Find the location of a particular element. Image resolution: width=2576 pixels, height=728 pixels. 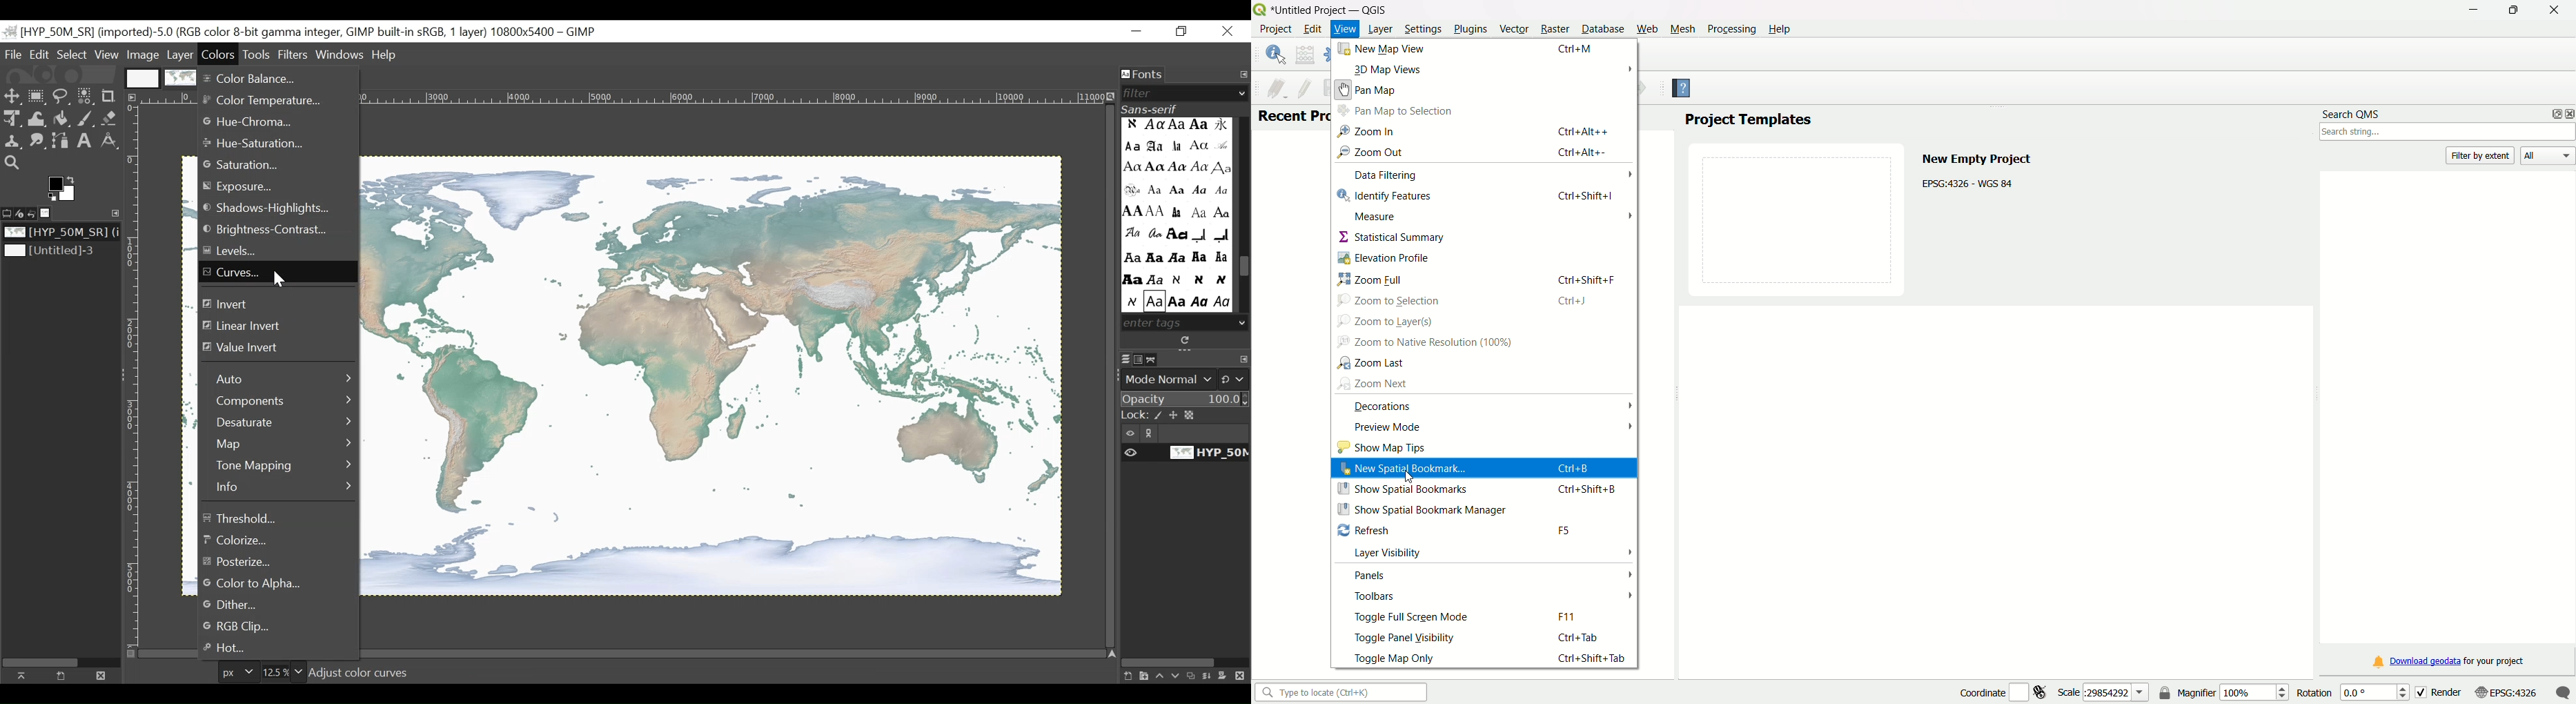

Components is located at coordinates (277, 401).